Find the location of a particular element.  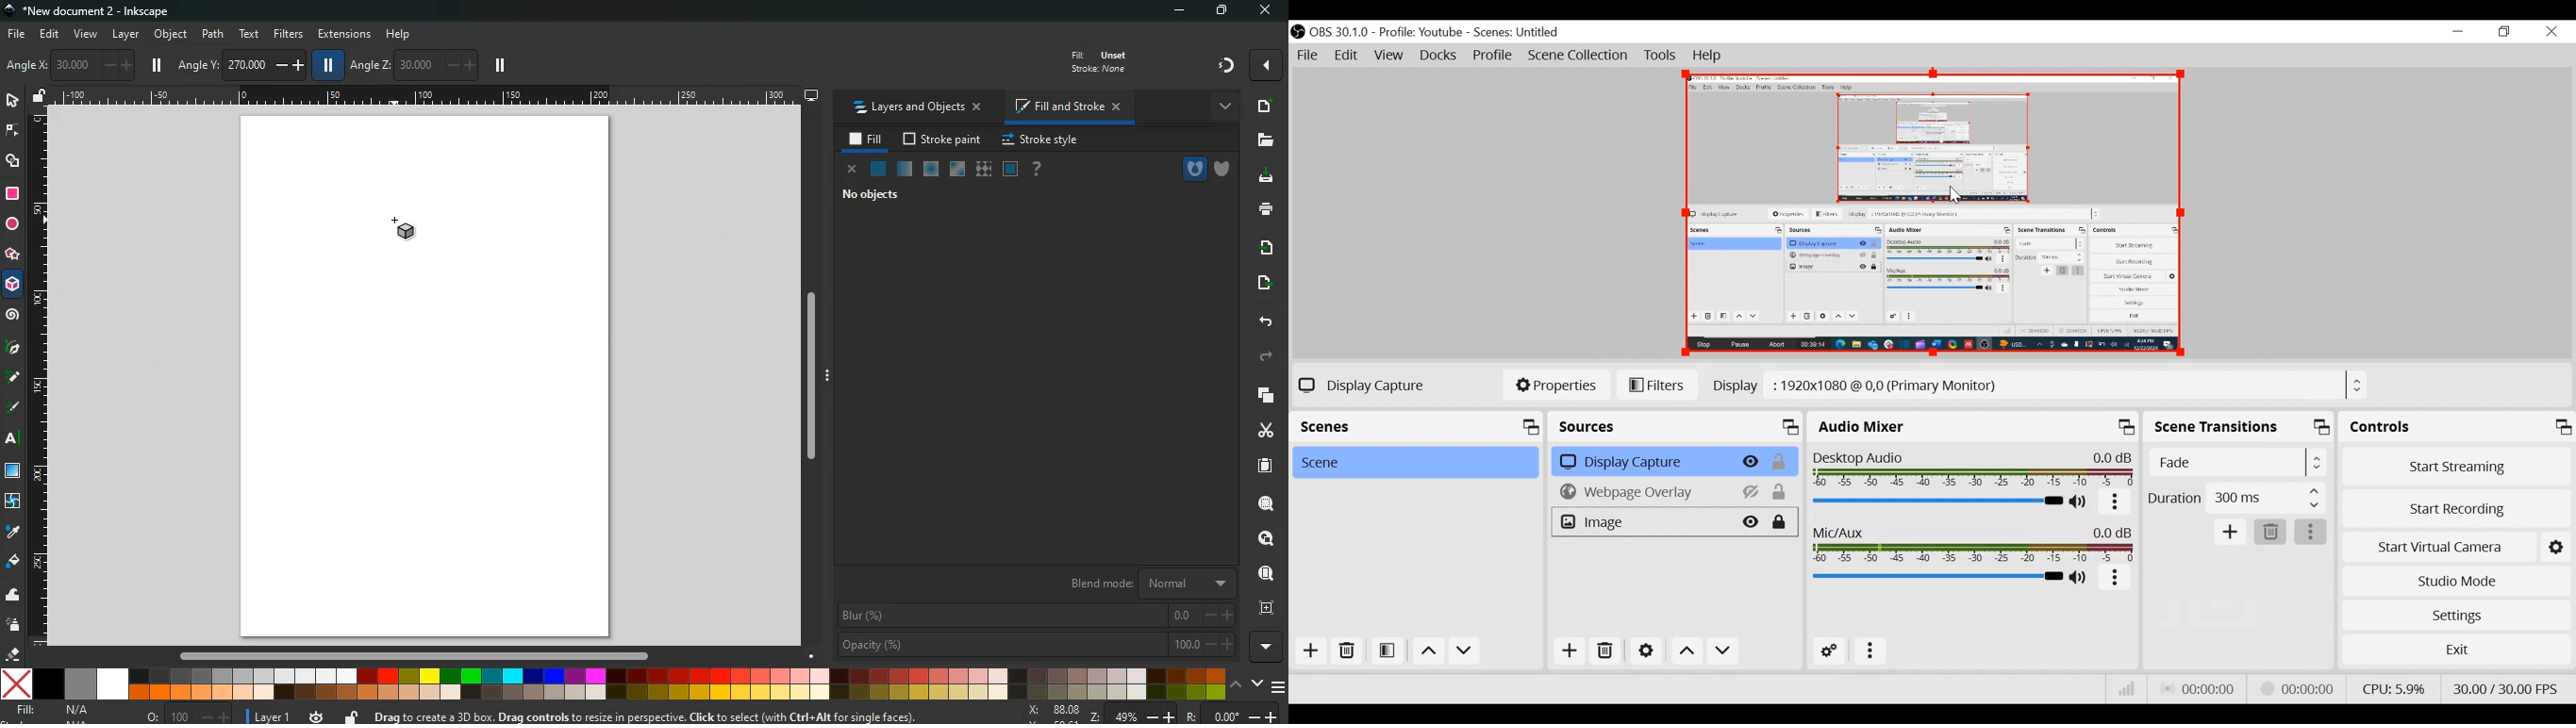

more options is located at coordinates (2311, 532).